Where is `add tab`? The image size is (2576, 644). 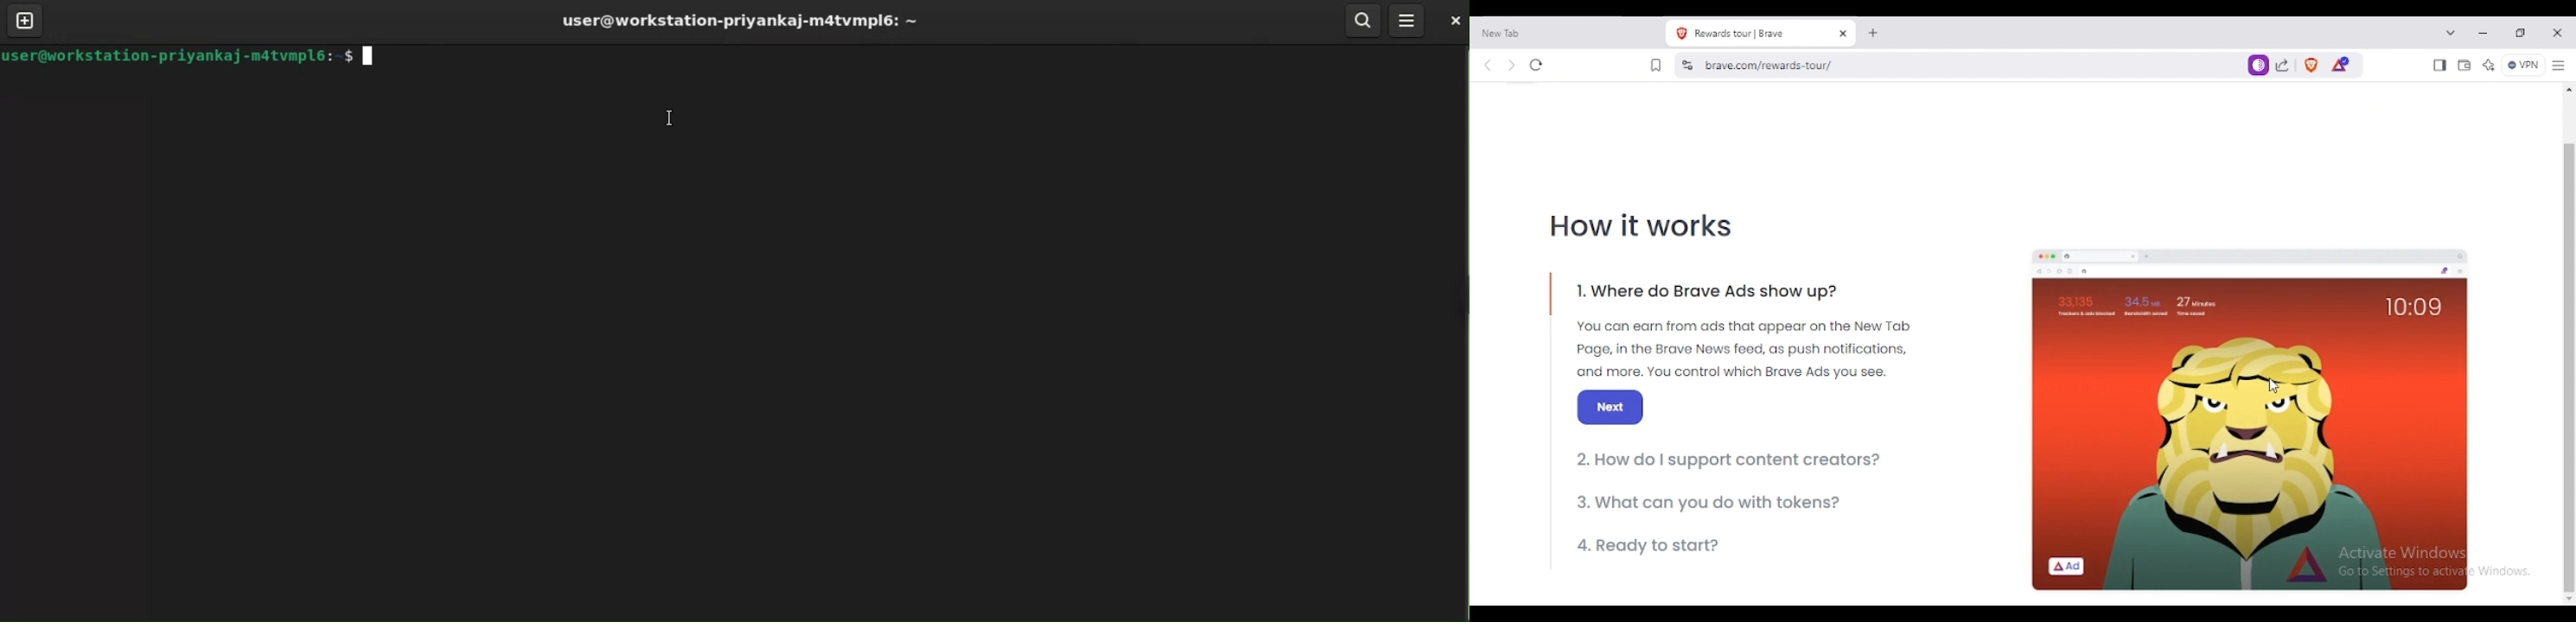 add tab is located at coordinates (1874, 34).